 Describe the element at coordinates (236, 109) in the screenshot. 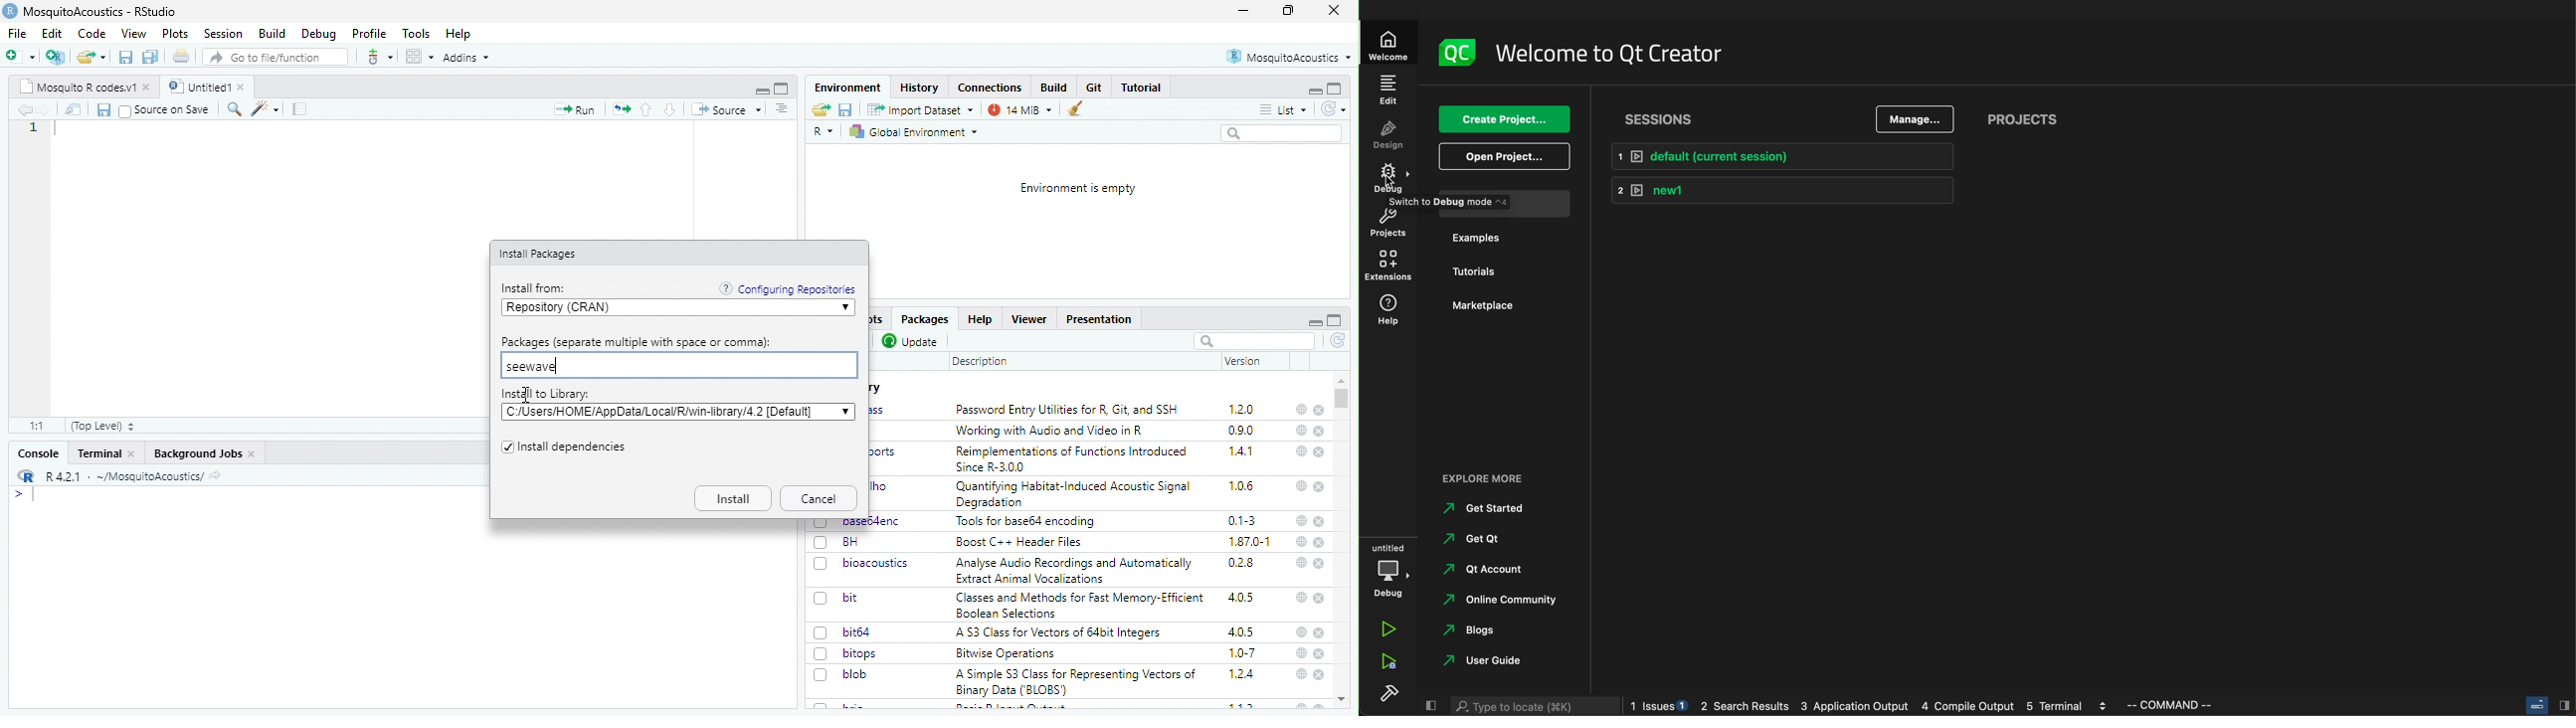

I see `find` at that location.